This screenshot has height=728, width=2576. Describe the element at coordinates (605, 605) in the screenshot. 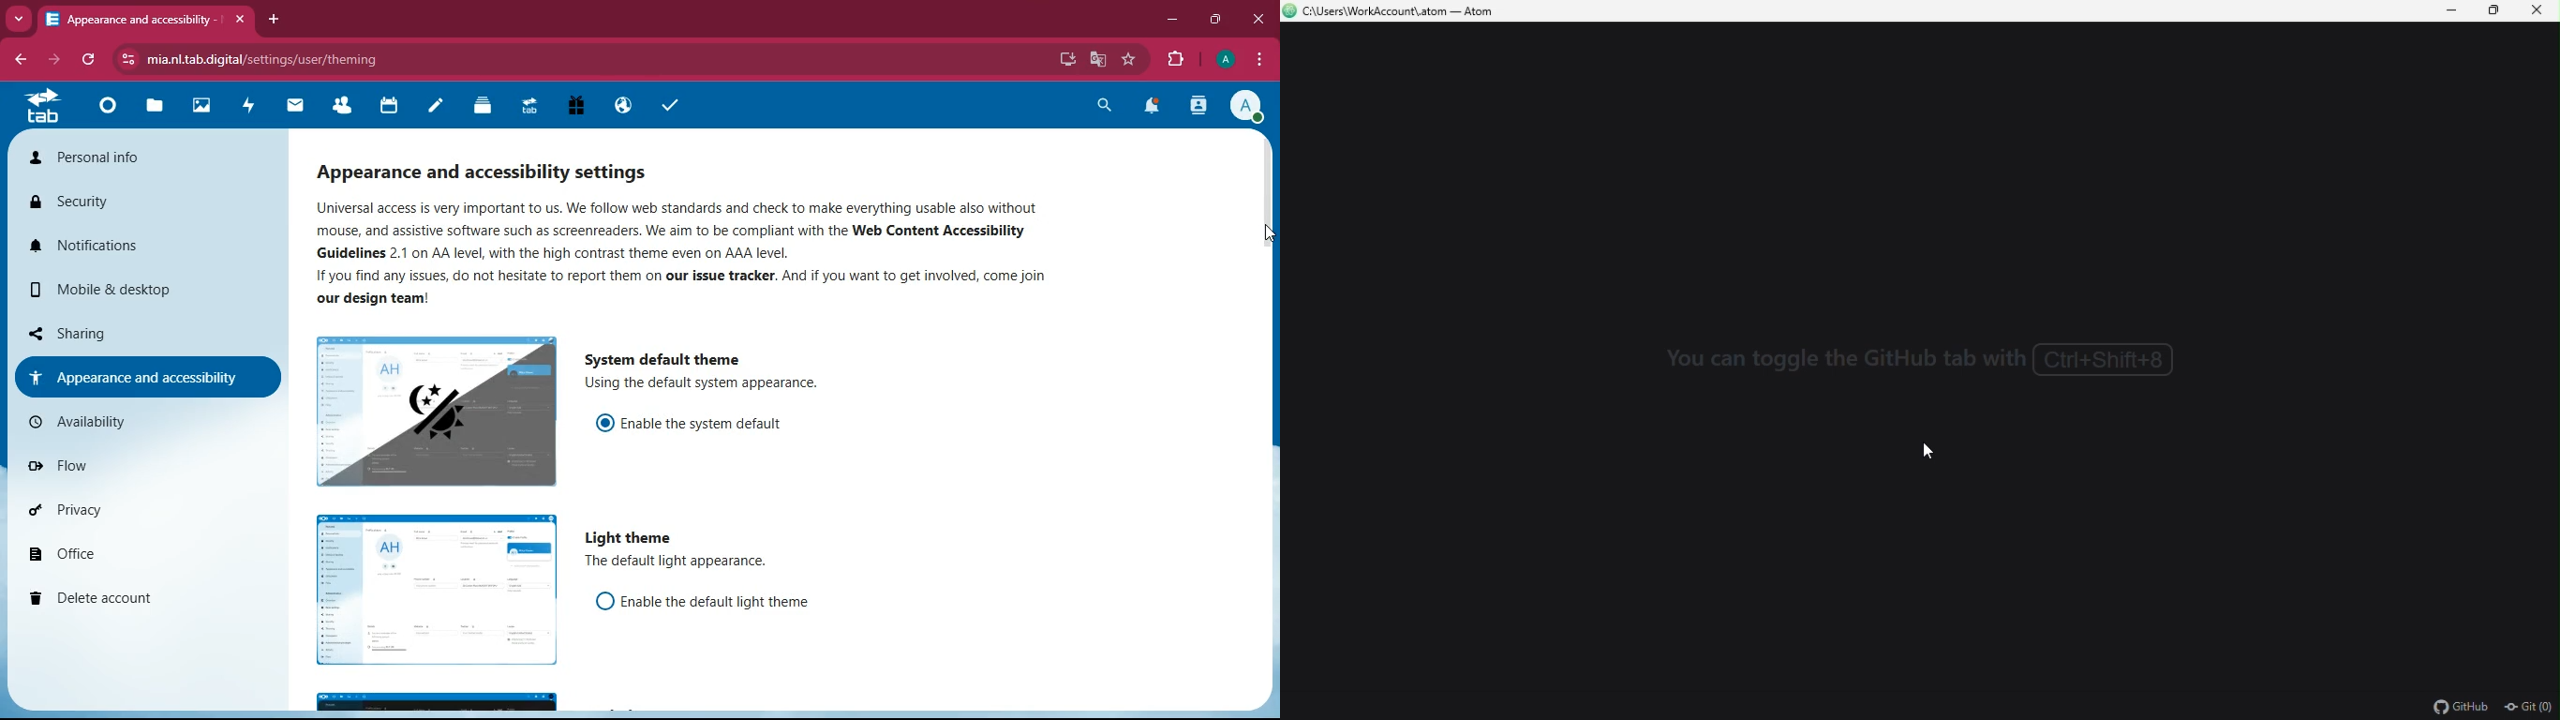

I see `off` at that location.